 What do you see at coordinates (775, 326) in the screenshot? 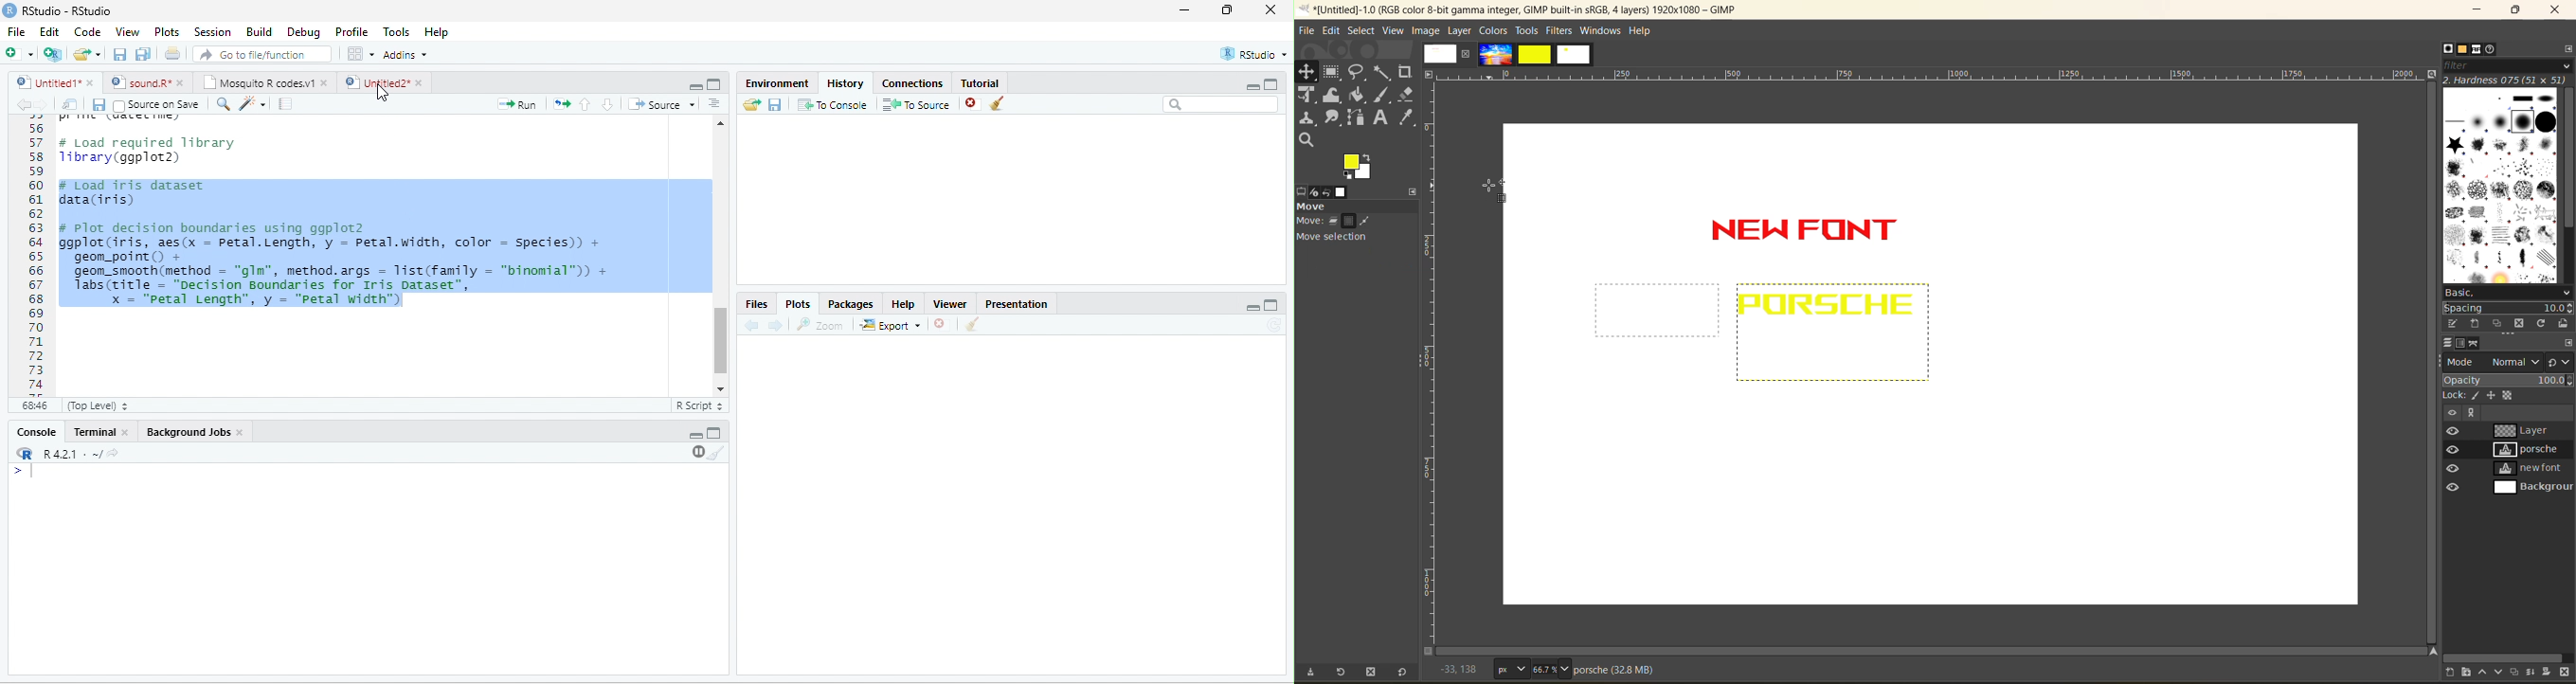
I see `forward` at bounding box center [775, 326].